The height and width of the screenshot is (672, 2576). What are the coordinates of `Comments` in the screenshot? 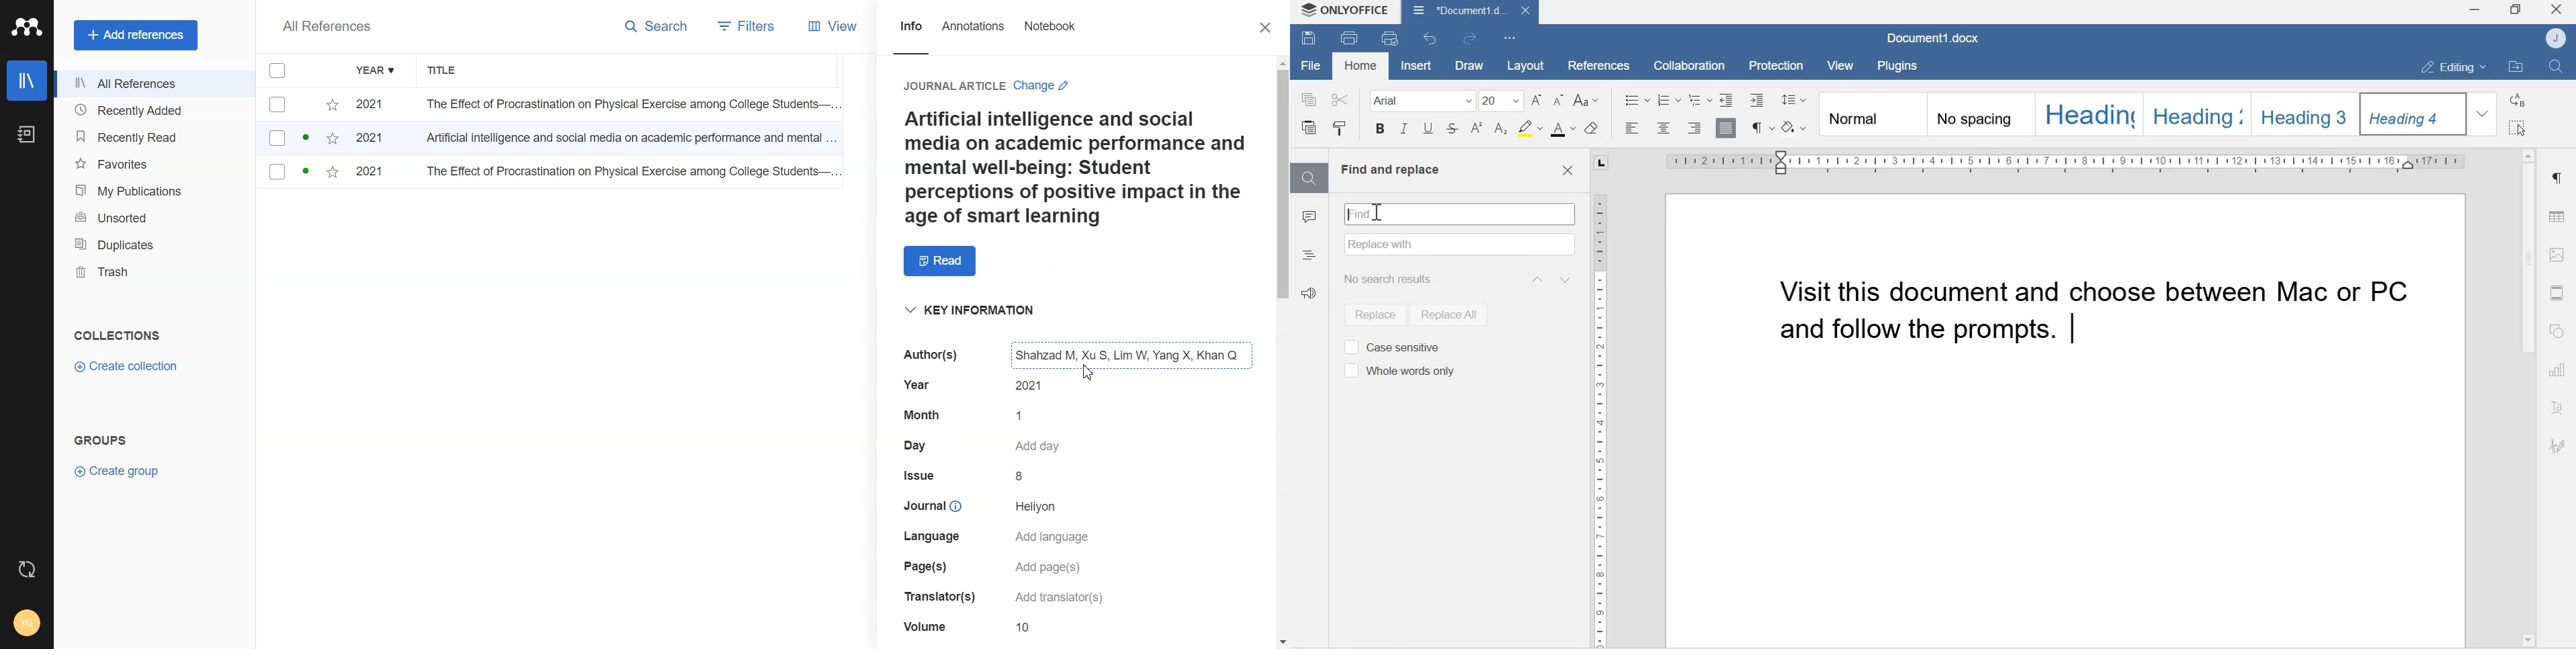 It's located at (1309, 220).